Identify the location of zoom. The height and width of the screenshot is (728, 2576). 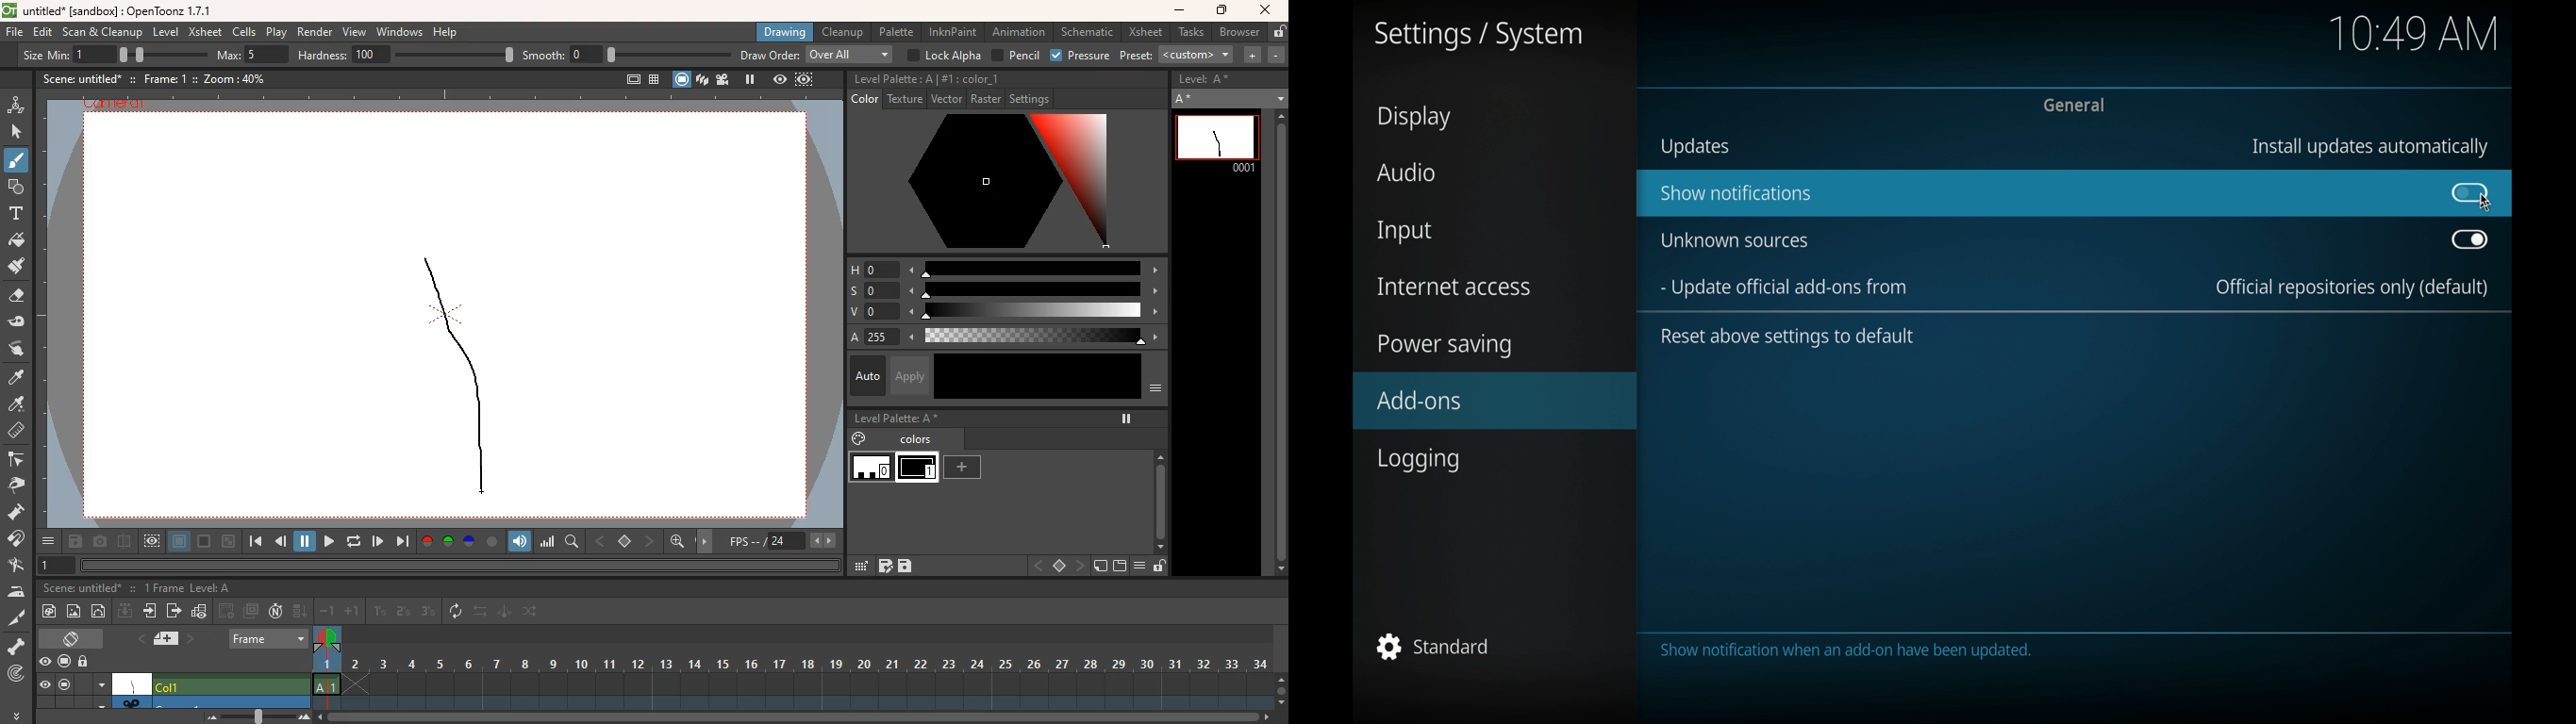
(1281, 688).